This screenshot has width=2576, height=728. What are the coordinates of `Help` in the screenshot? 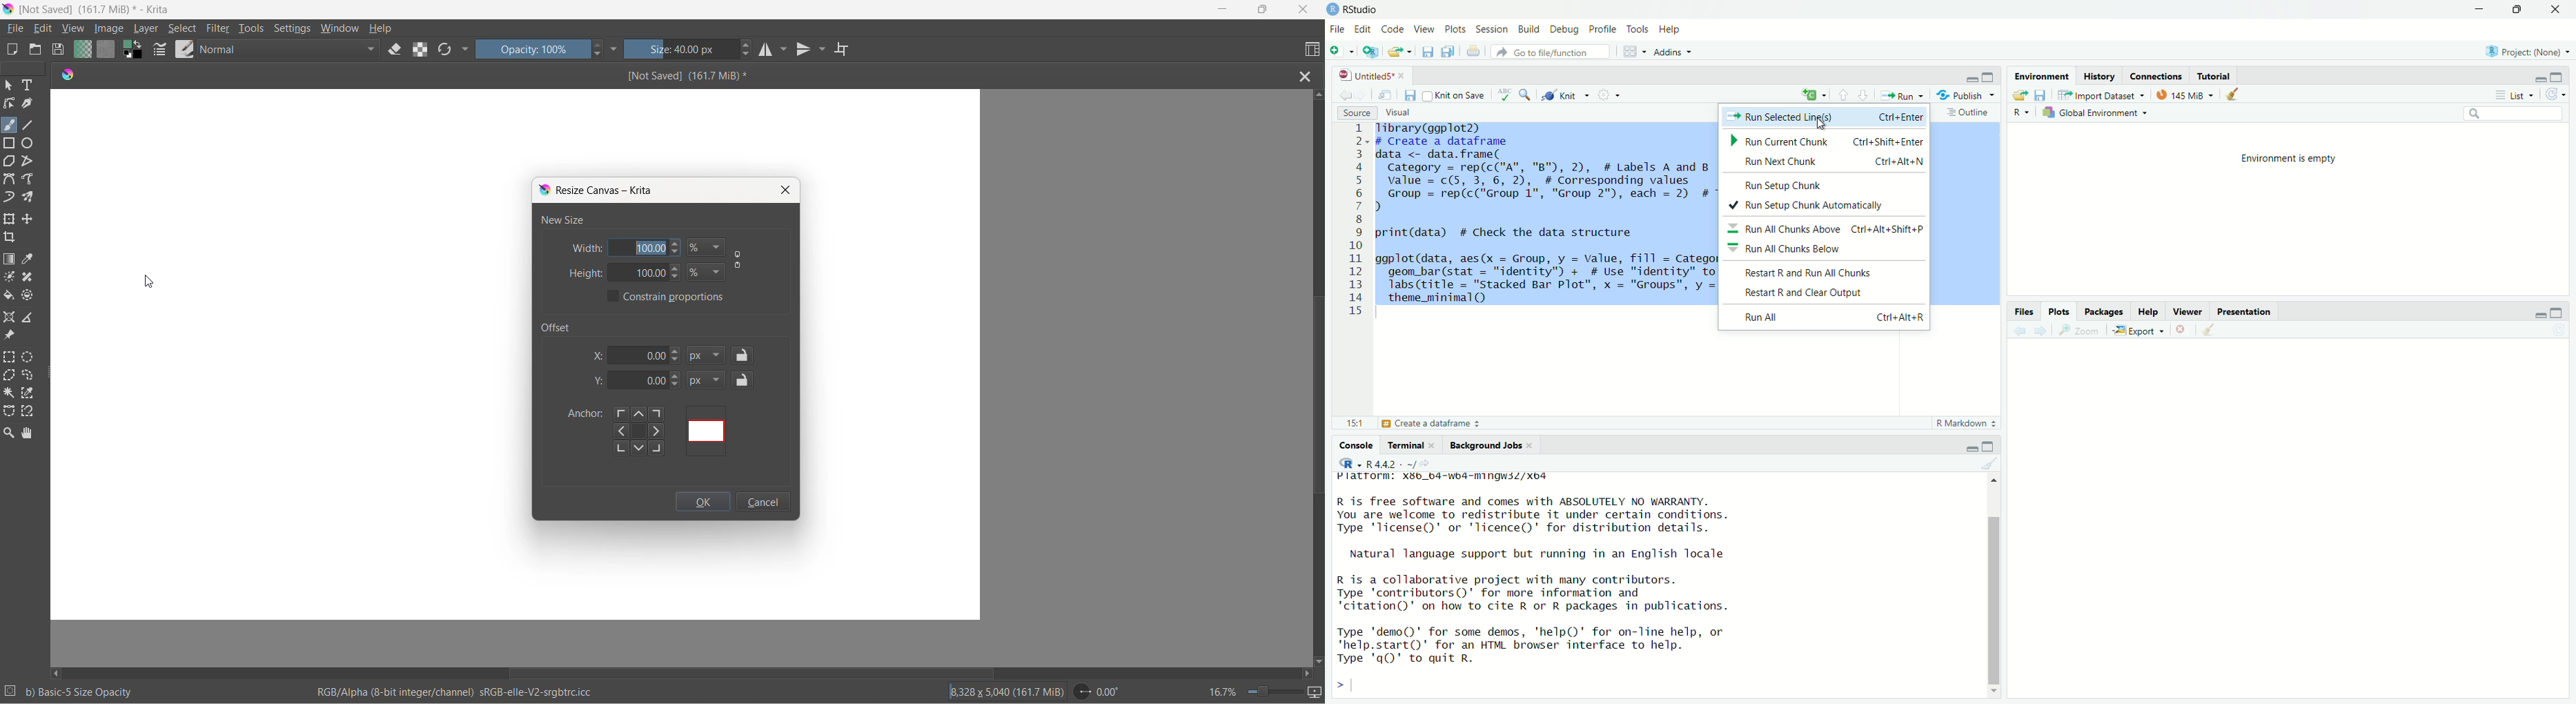 It's located at (2147, 310).